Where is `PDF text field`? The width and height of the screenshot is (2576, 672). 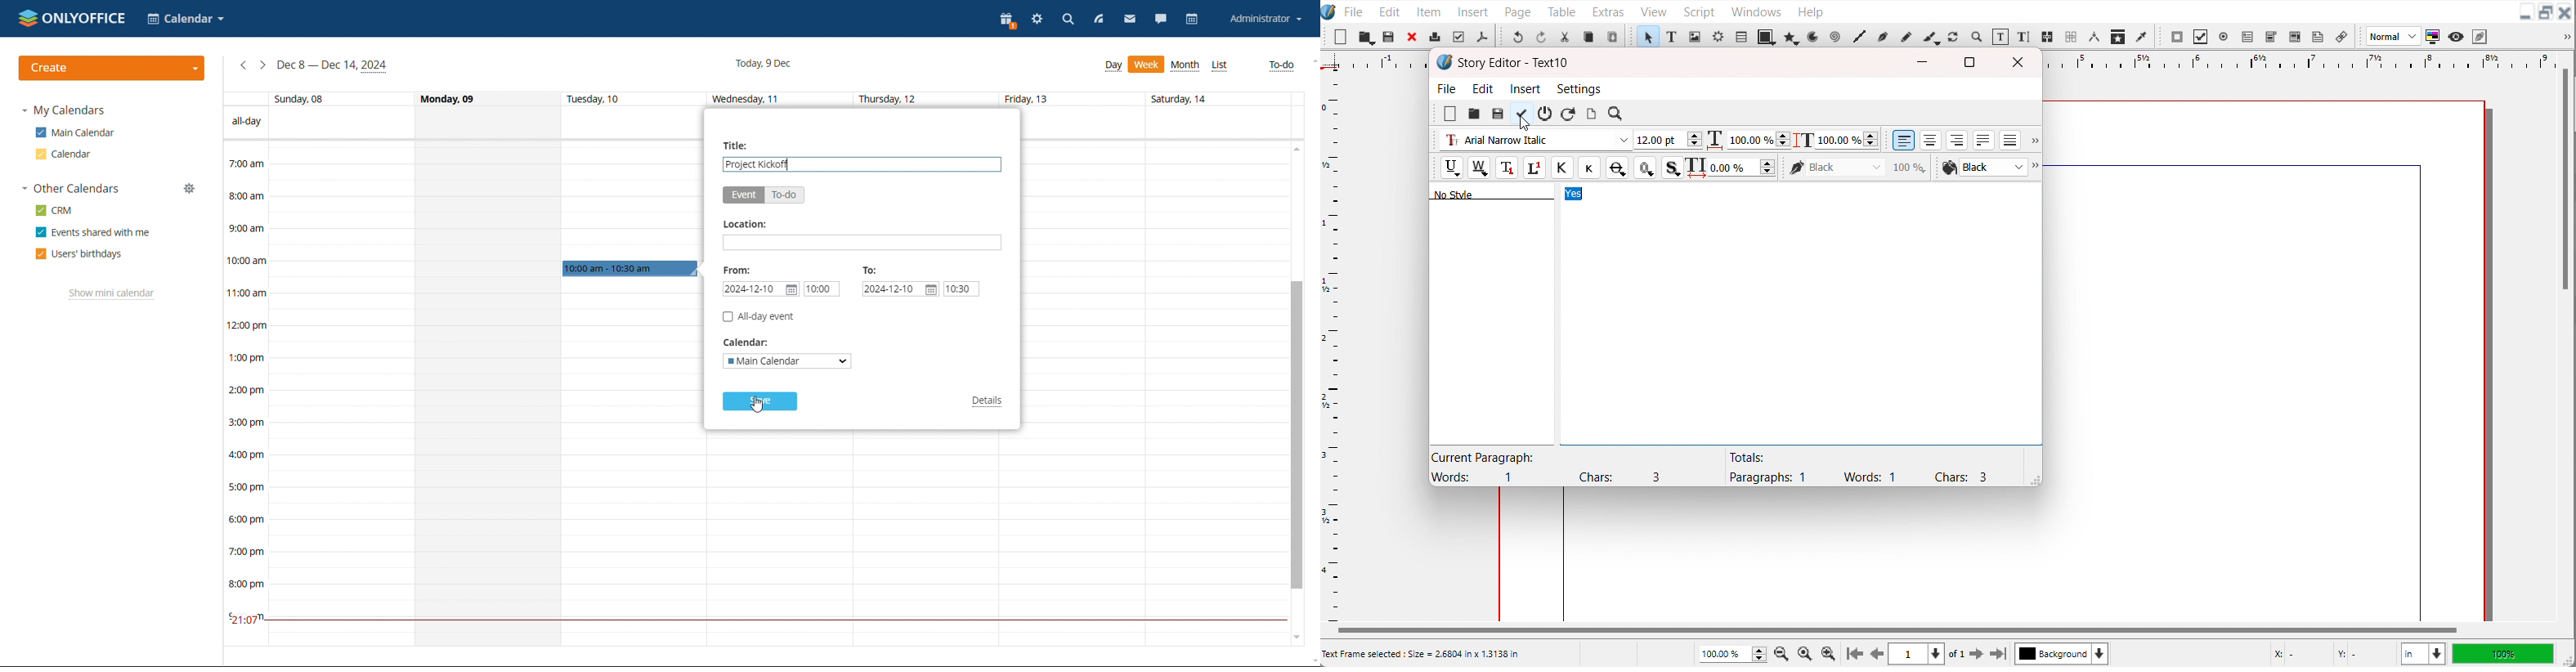
PDF text field is located at coordinates (2247, 38).